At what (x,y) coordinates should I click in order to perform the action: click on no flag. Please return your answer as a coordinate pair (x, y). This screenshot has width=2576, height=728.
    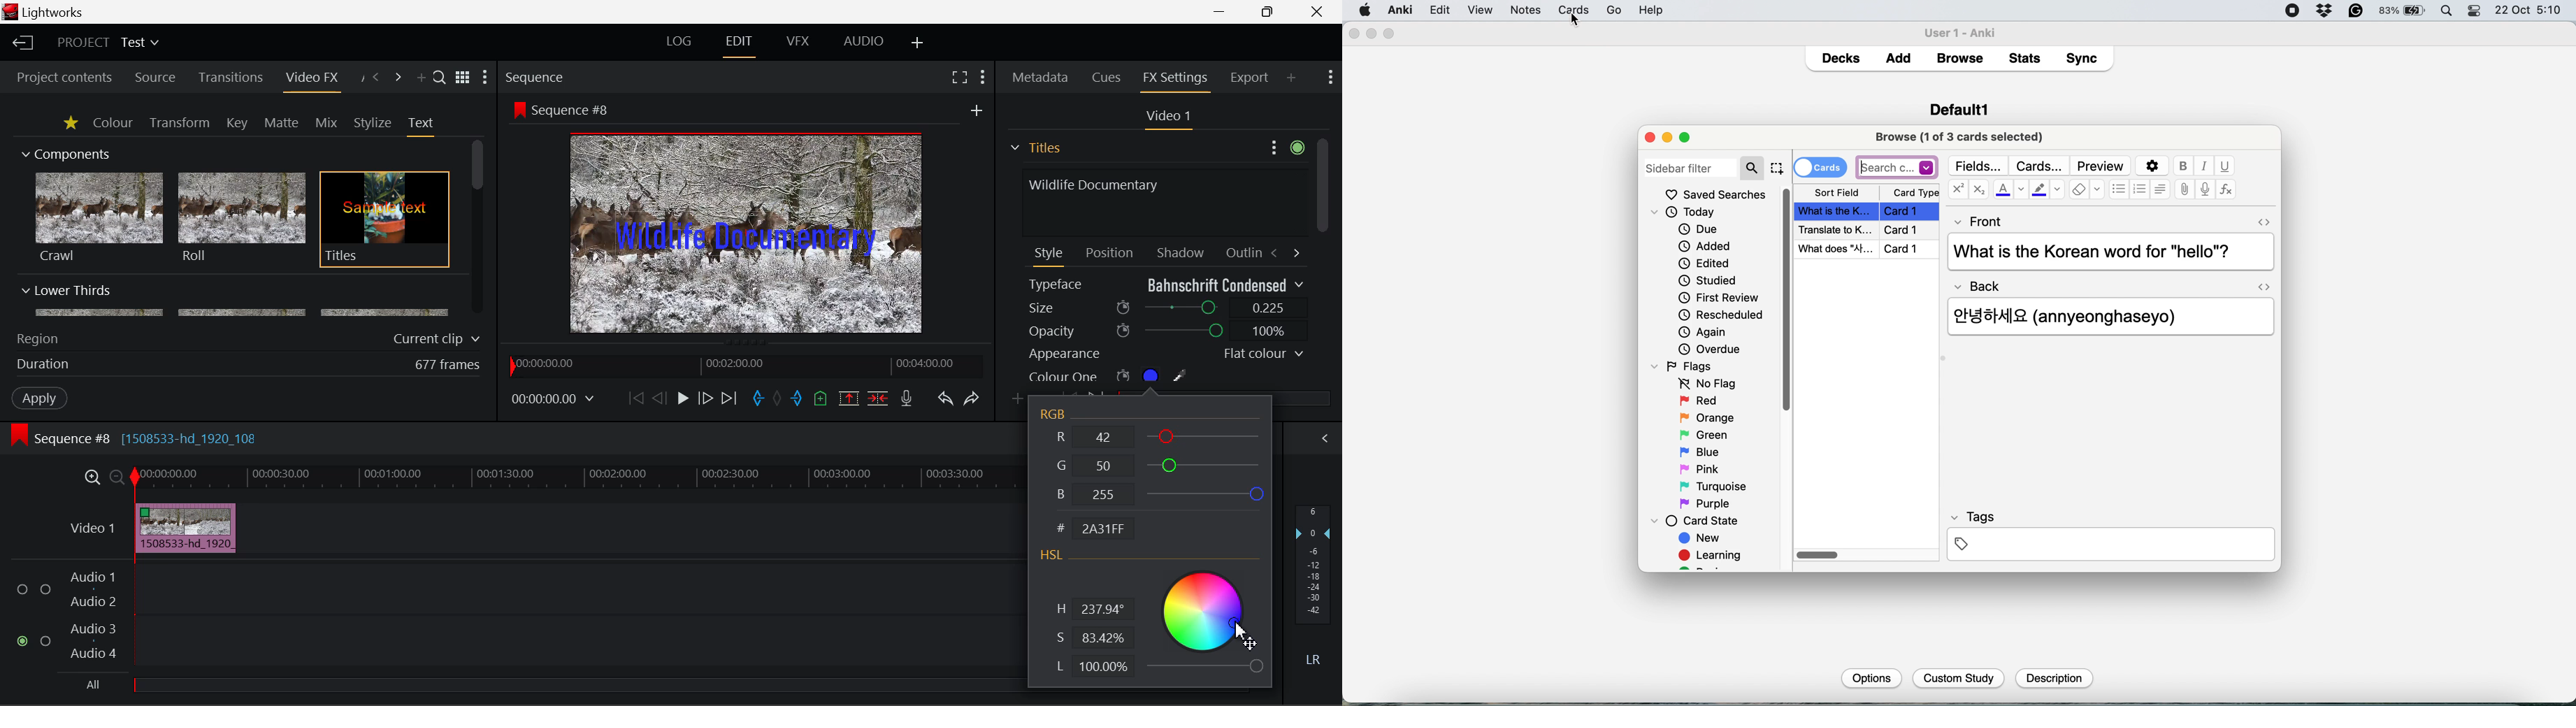
    Looking at the image, I should click on (1705, 384).